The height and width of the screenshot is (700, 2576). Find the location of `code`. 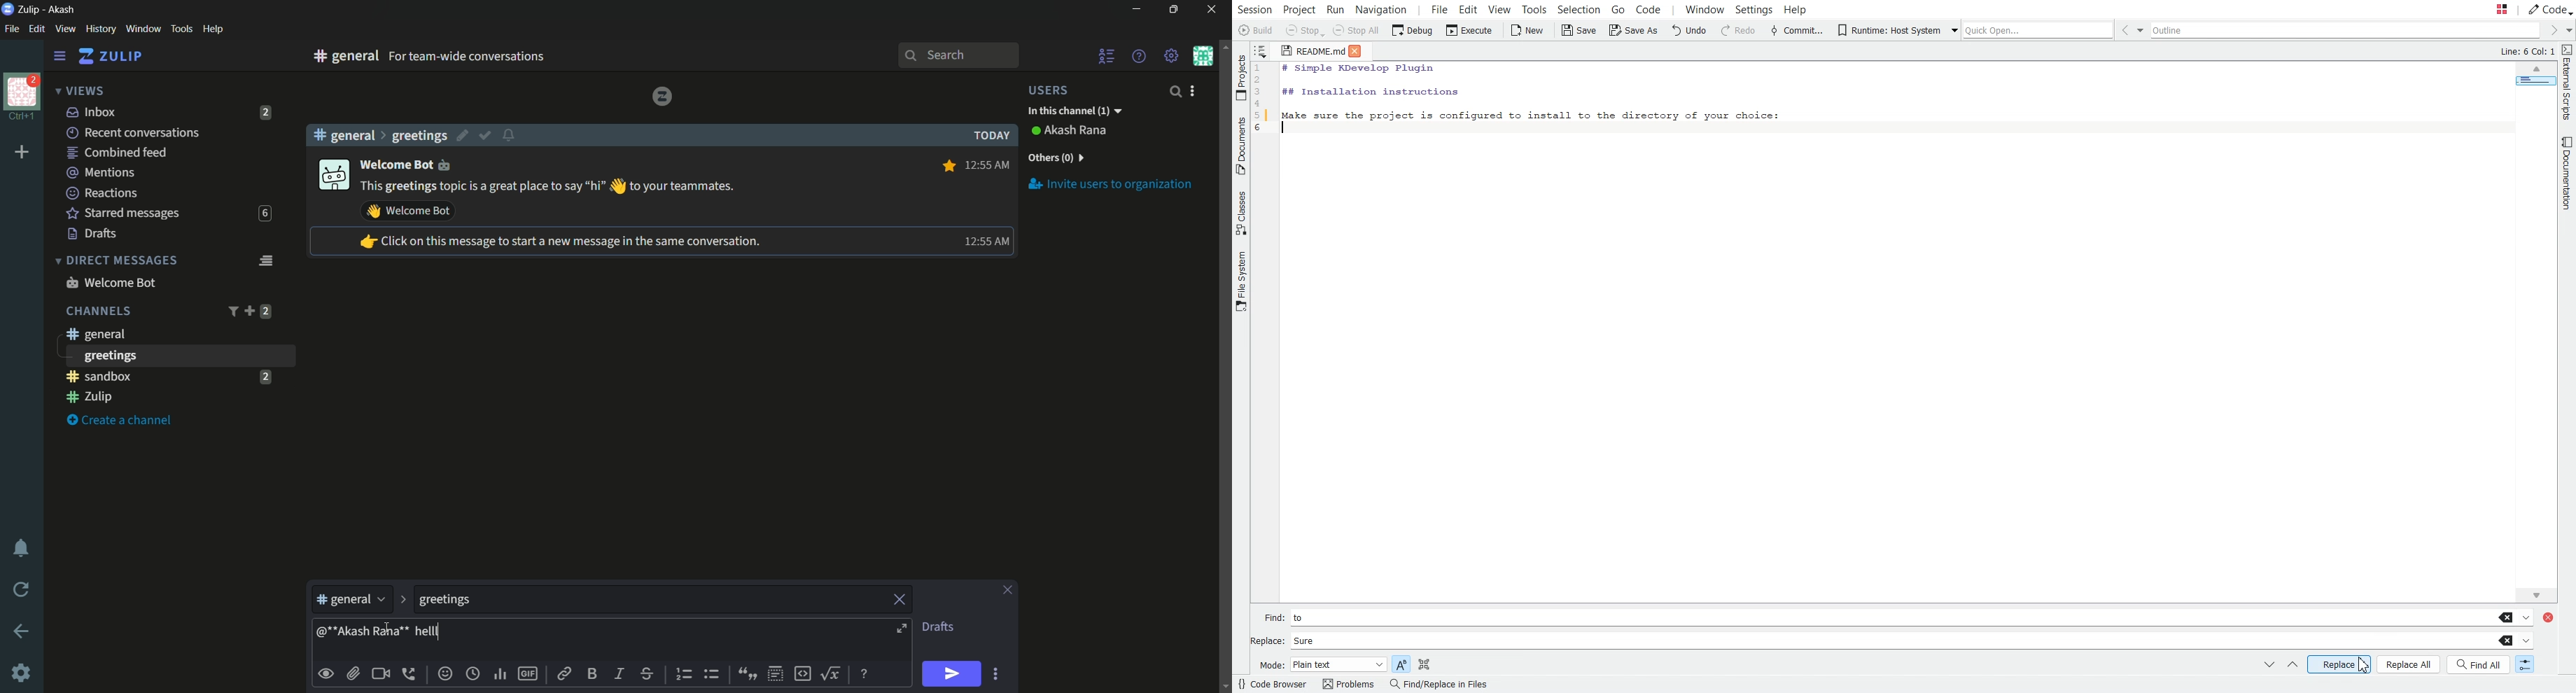

code is located at coordinates (802, 672).